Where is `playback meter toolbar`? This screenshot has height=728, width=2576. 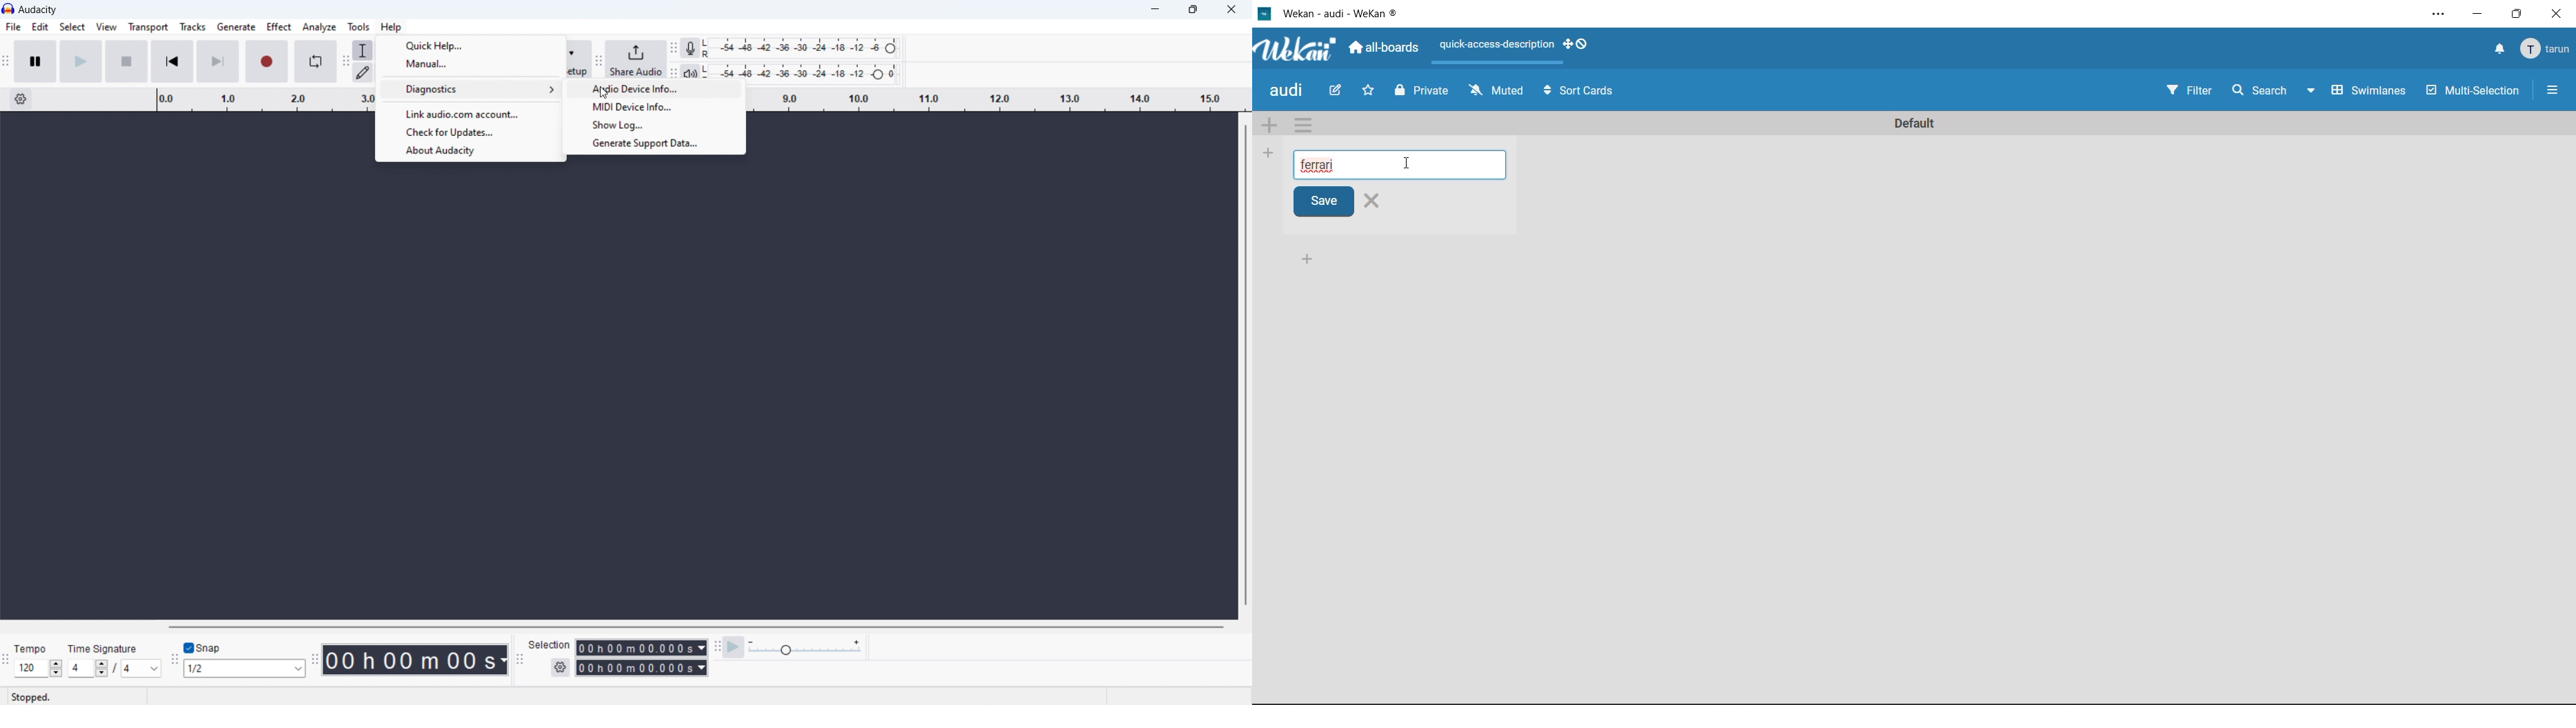
playback meter toolbar is located at coordinates (675, 71).